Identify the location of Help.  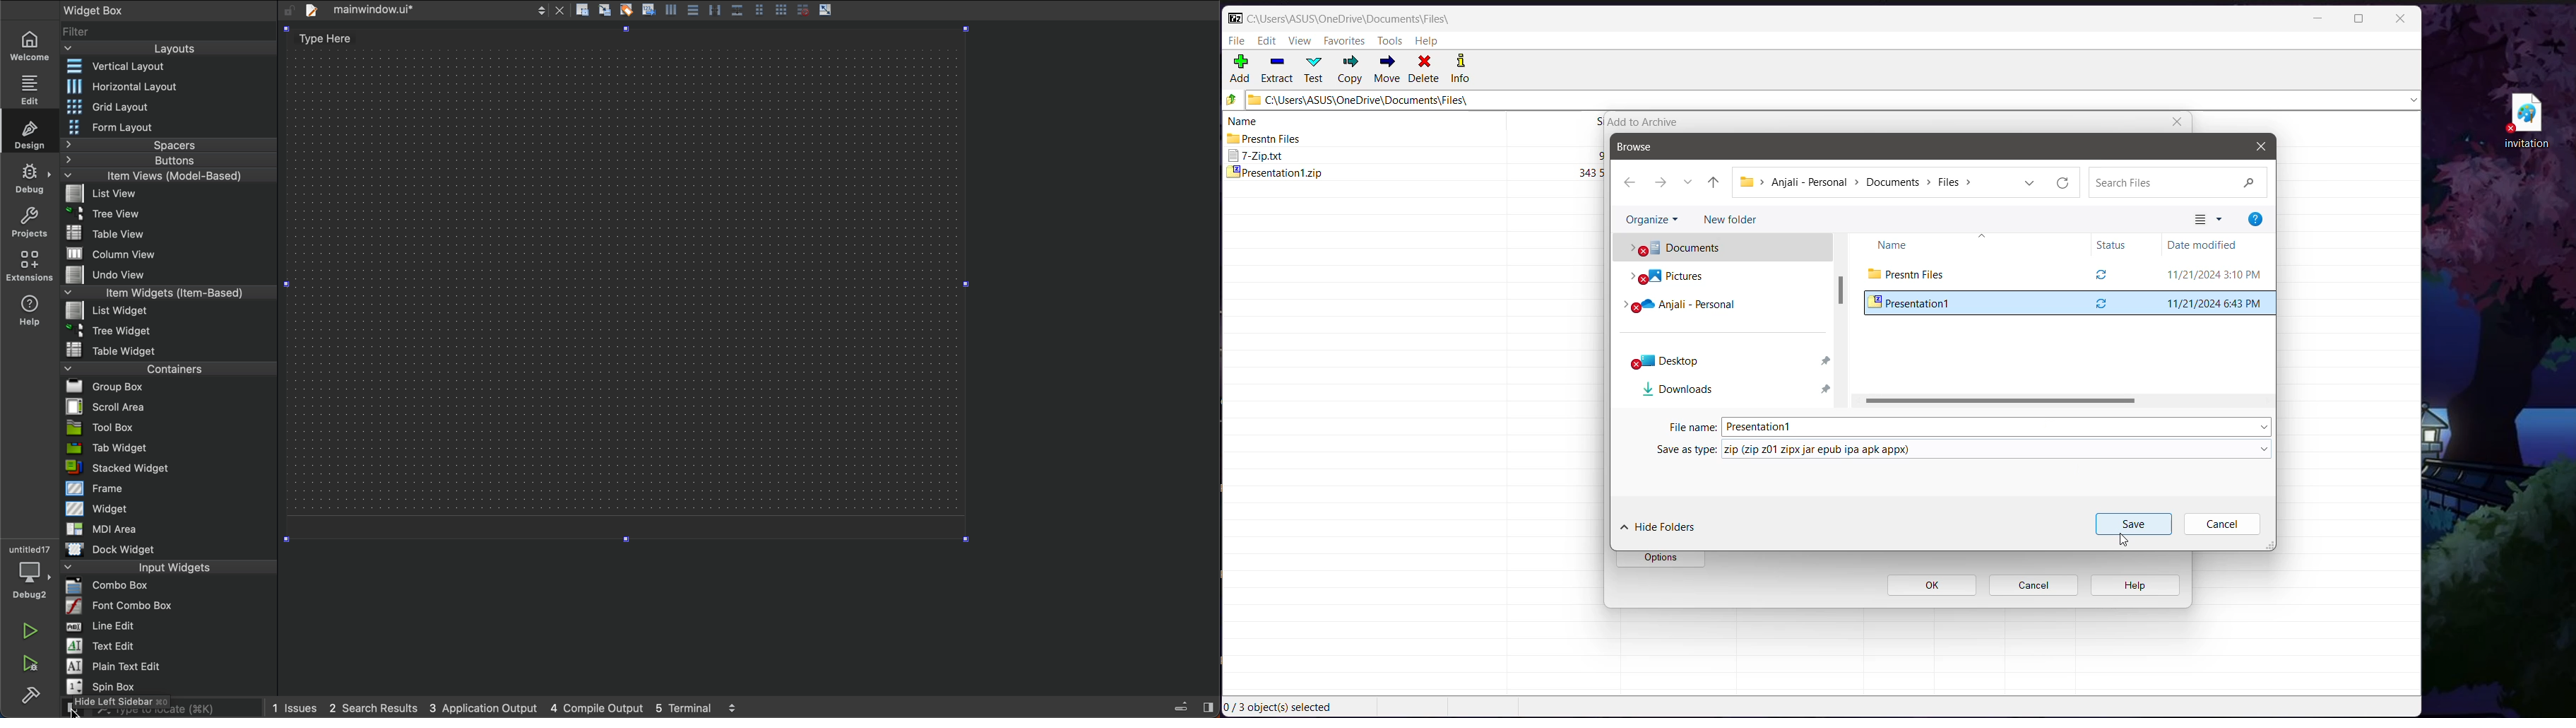
(1428, 41).